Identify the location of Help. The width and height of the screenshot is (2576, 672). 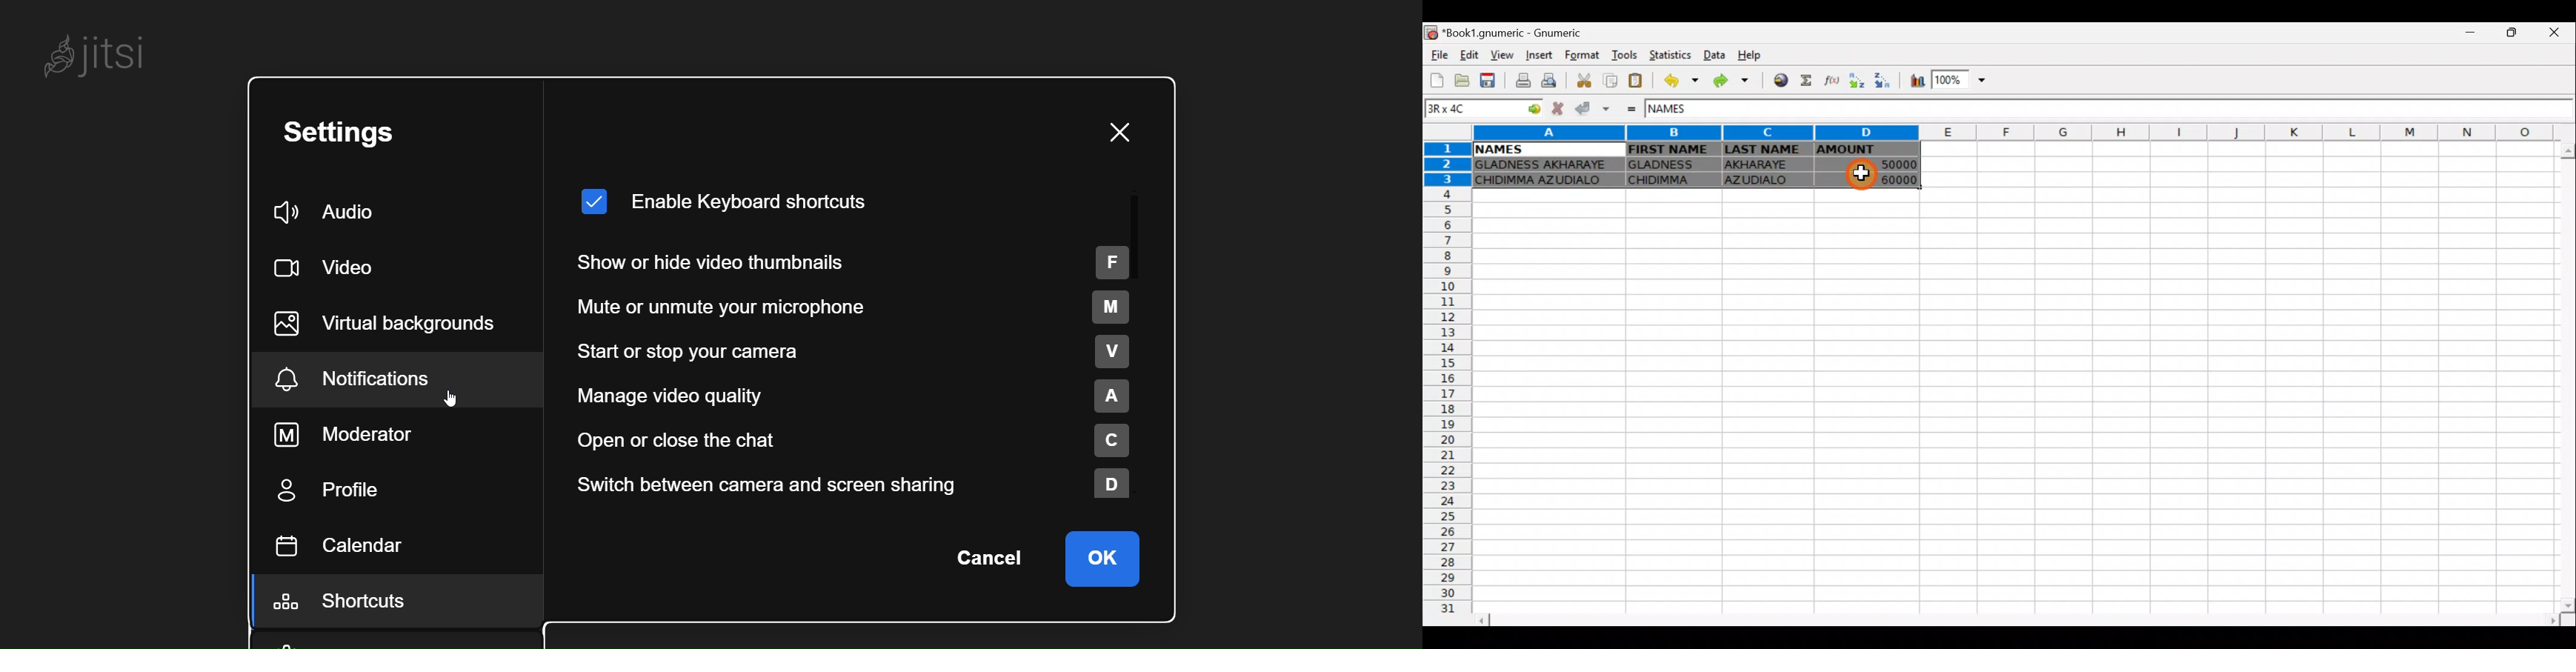
(1758, 52).